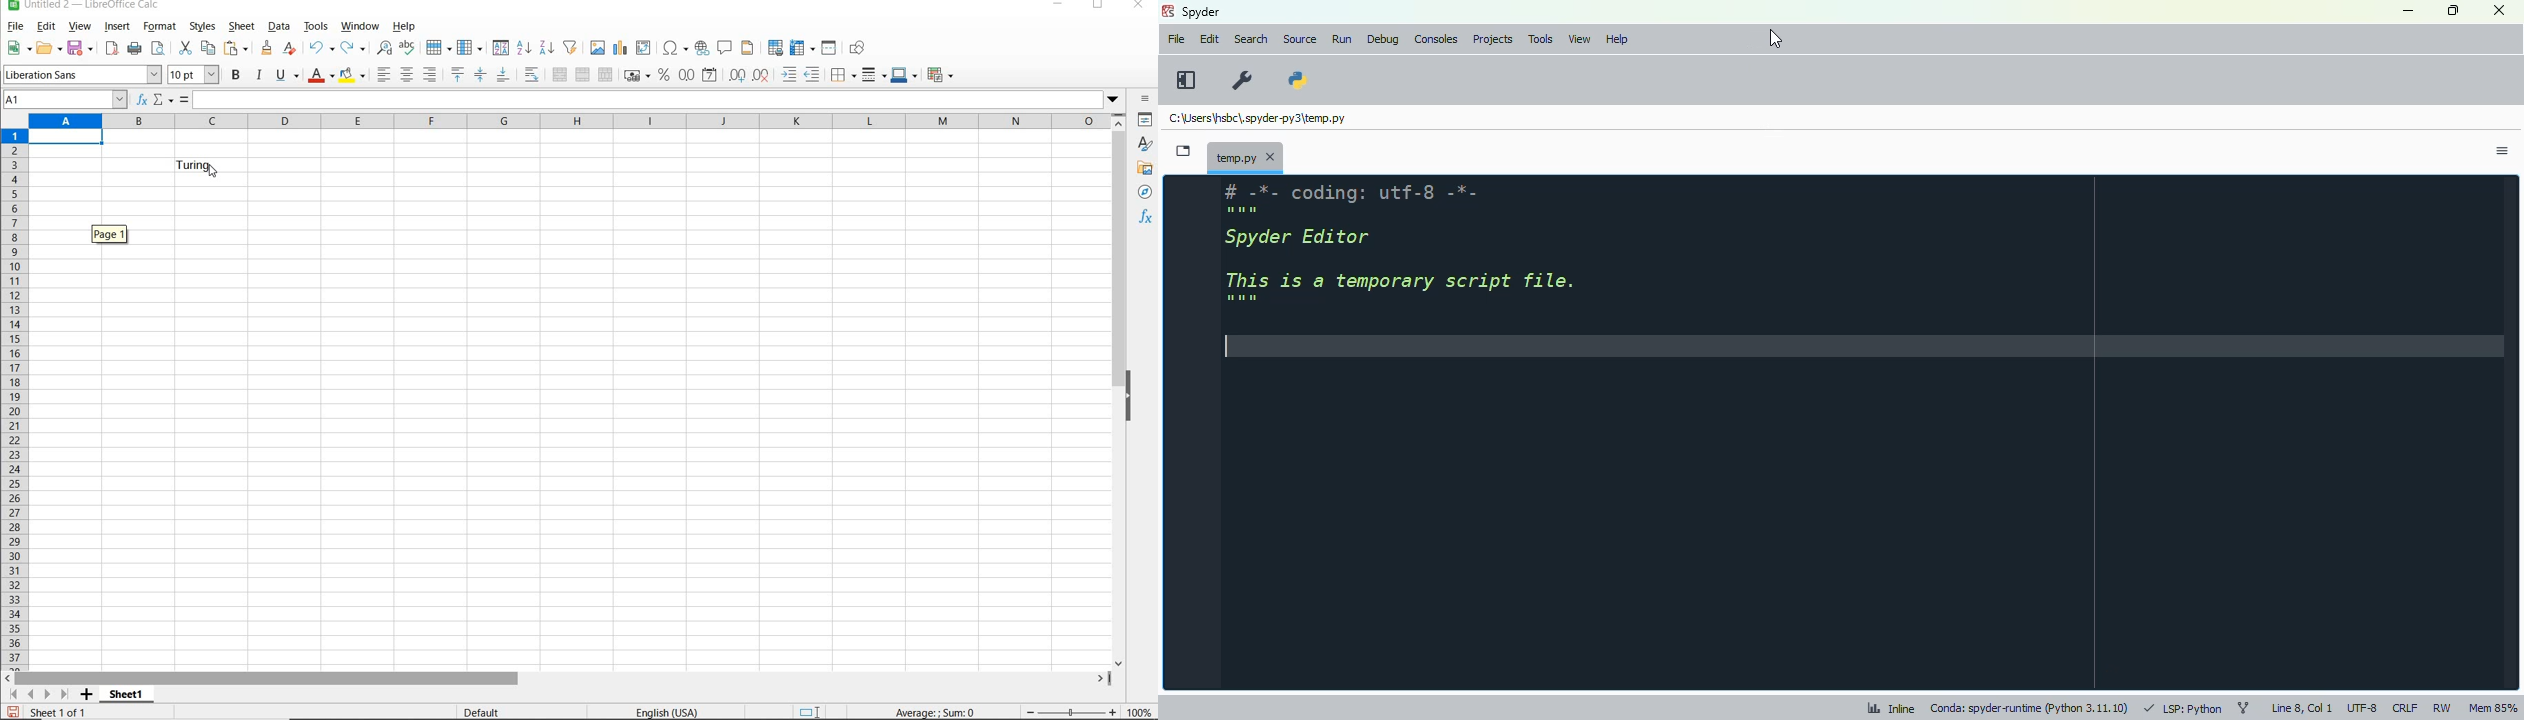  What do you see at coordinates (559, 678) in the screenshot?
I see `SCROLLBAR` at bounding box center [559, 678].